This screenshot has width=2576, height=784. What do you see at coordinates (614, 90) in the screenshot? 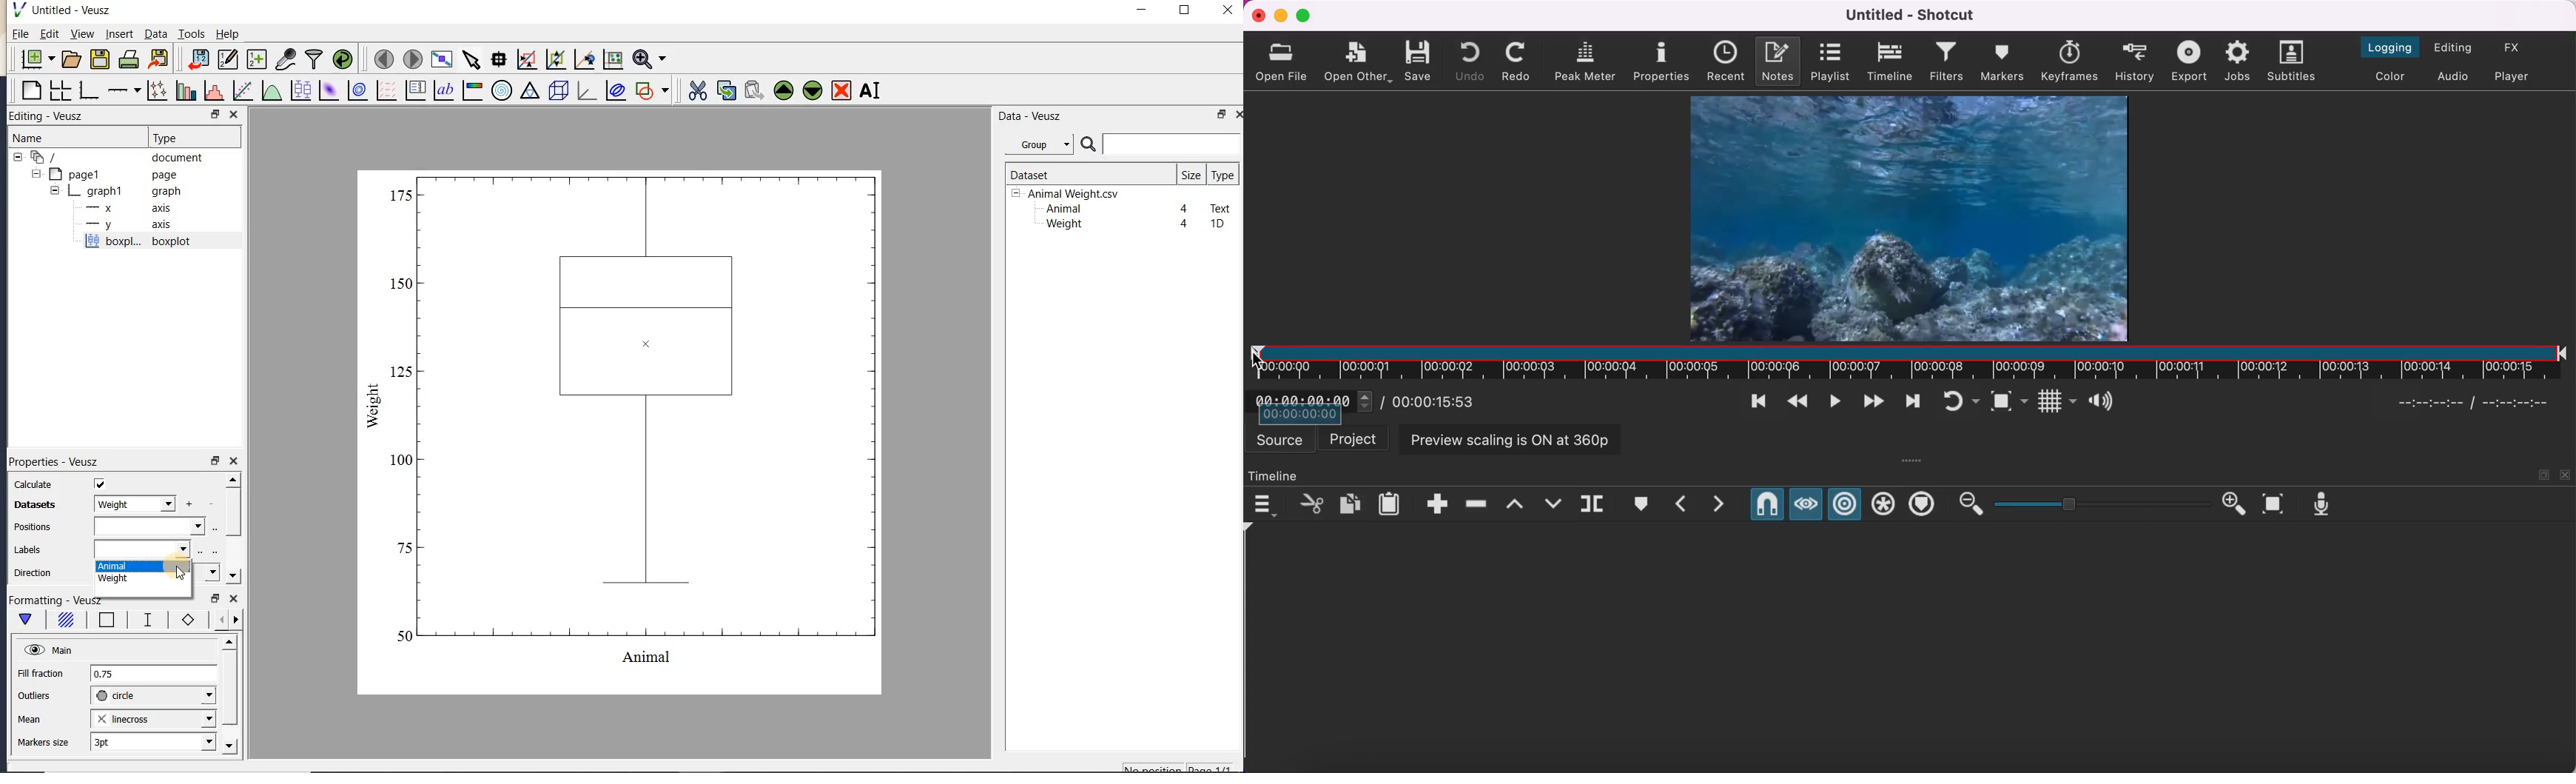
I see `plot covariance ellipses` at bounding box center [614, 90].